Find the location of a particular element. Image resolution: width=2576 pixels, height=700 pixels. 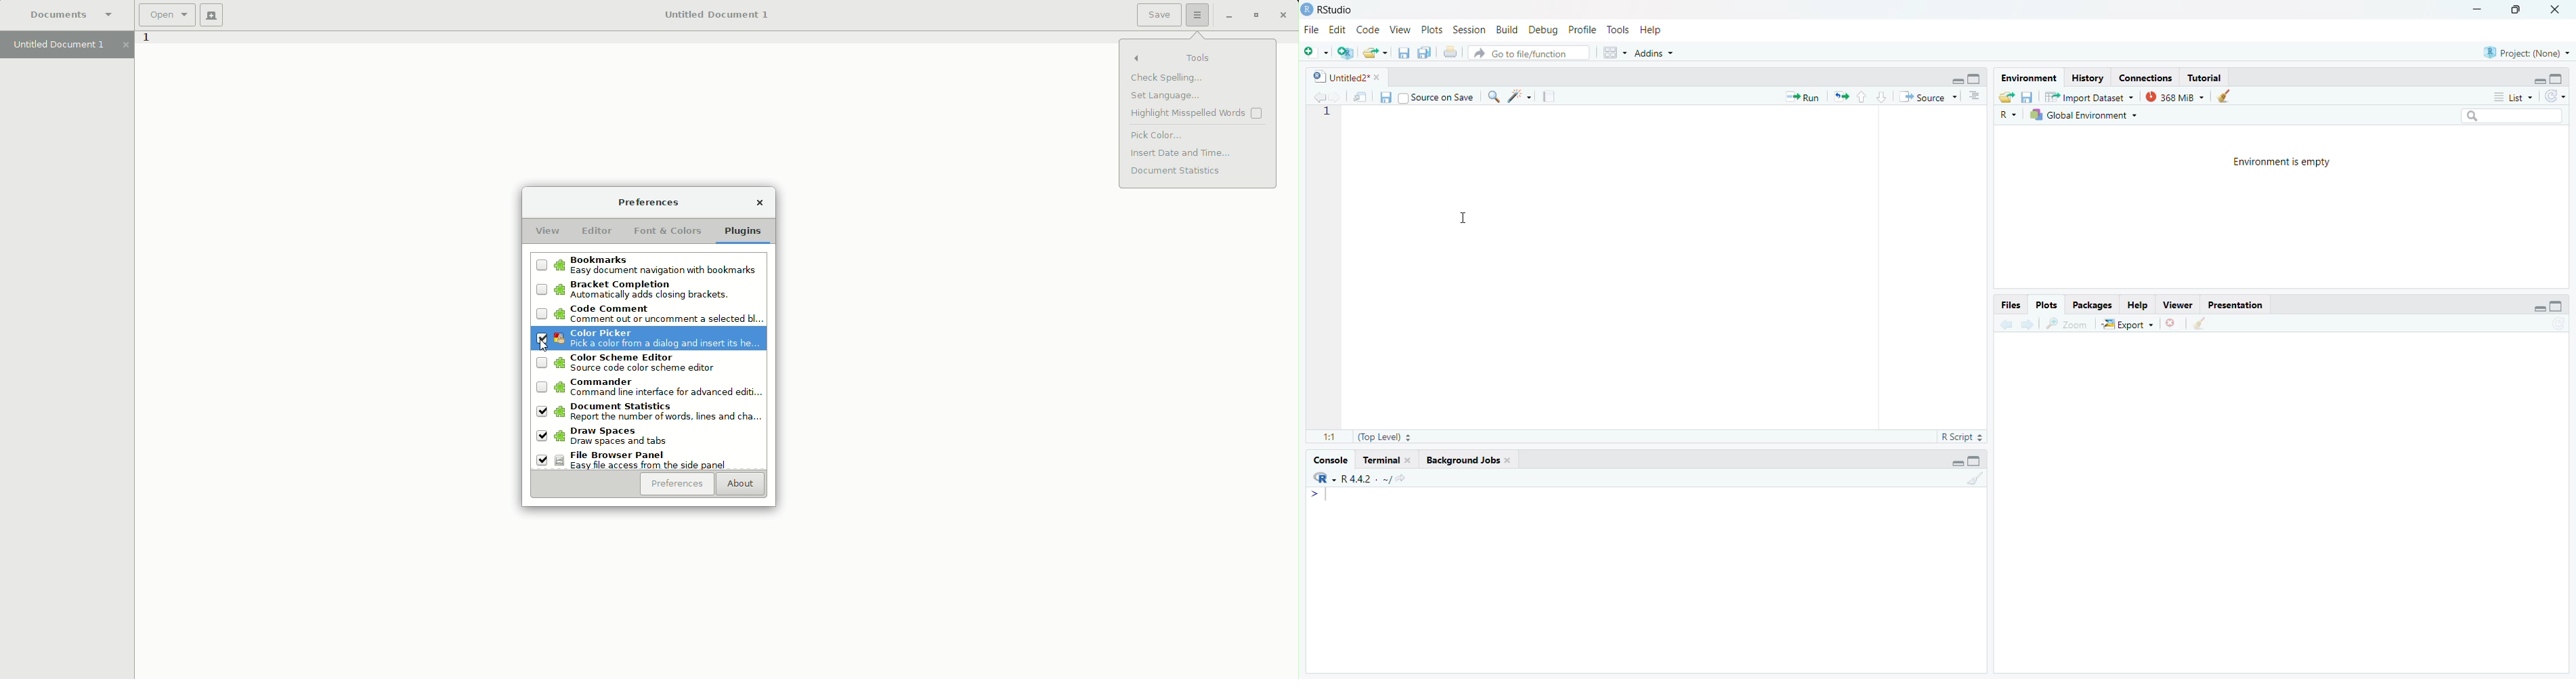

Presentation is located at coordinates (2238, 306).